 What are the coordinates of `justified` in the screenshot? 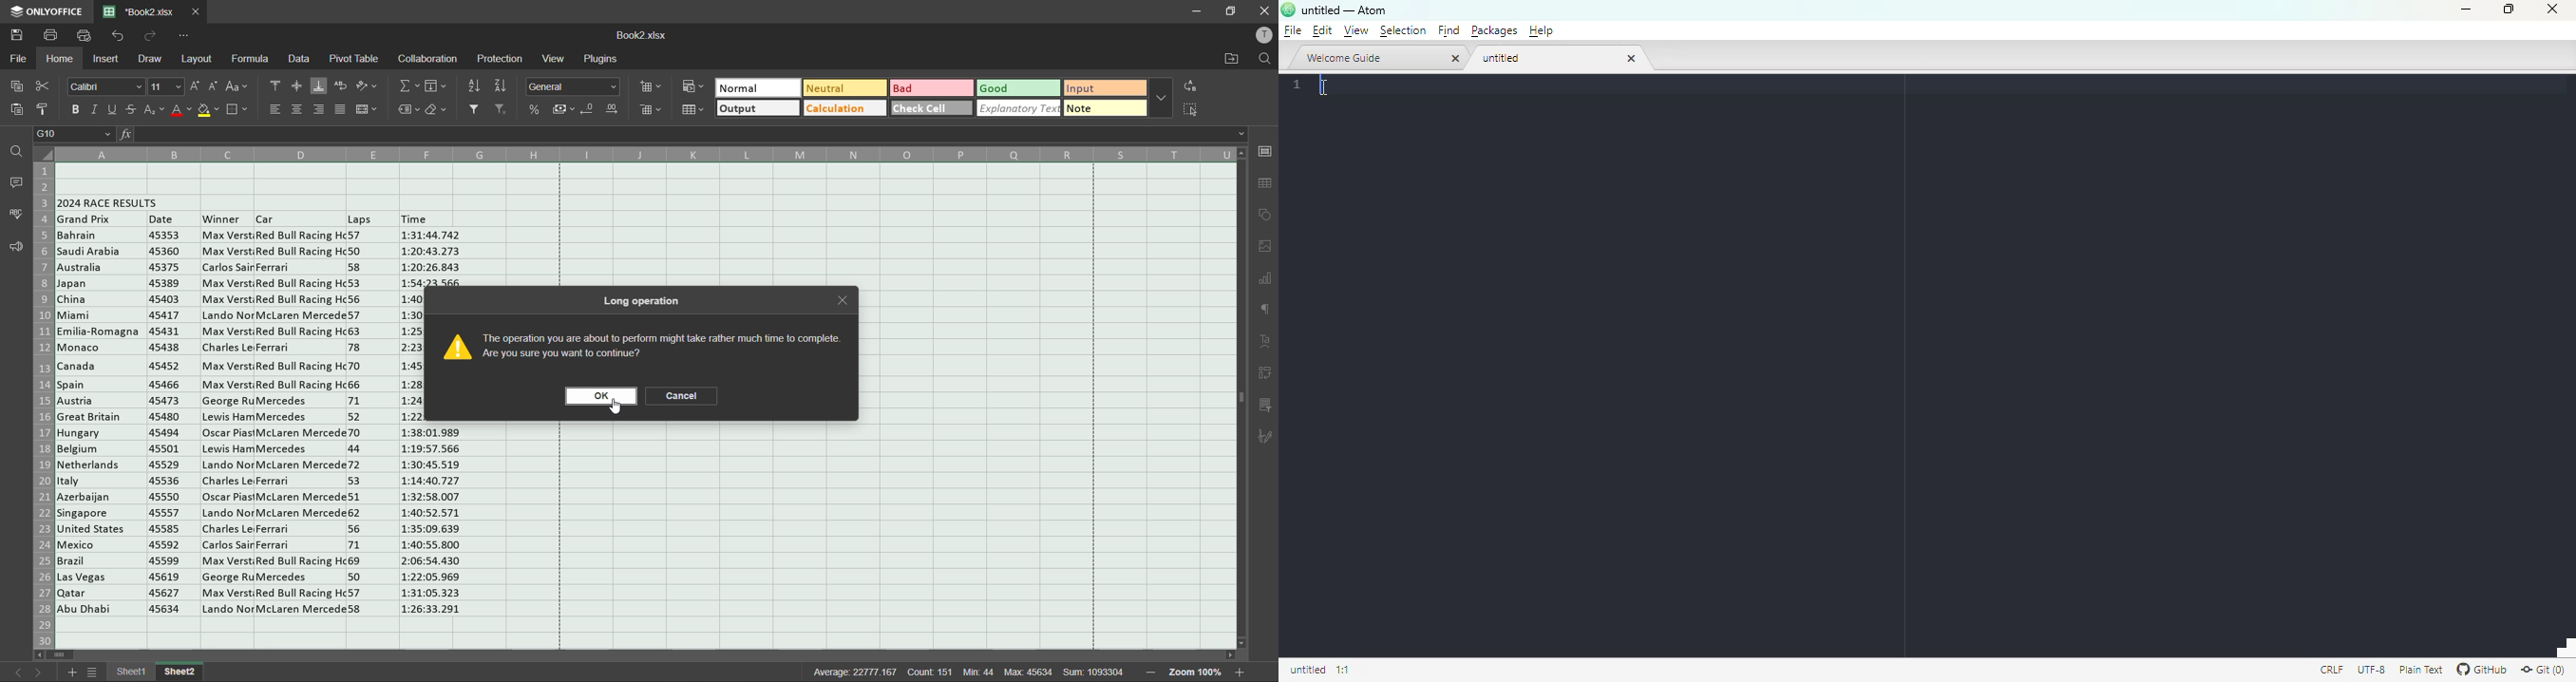 It's located at (340, 108).